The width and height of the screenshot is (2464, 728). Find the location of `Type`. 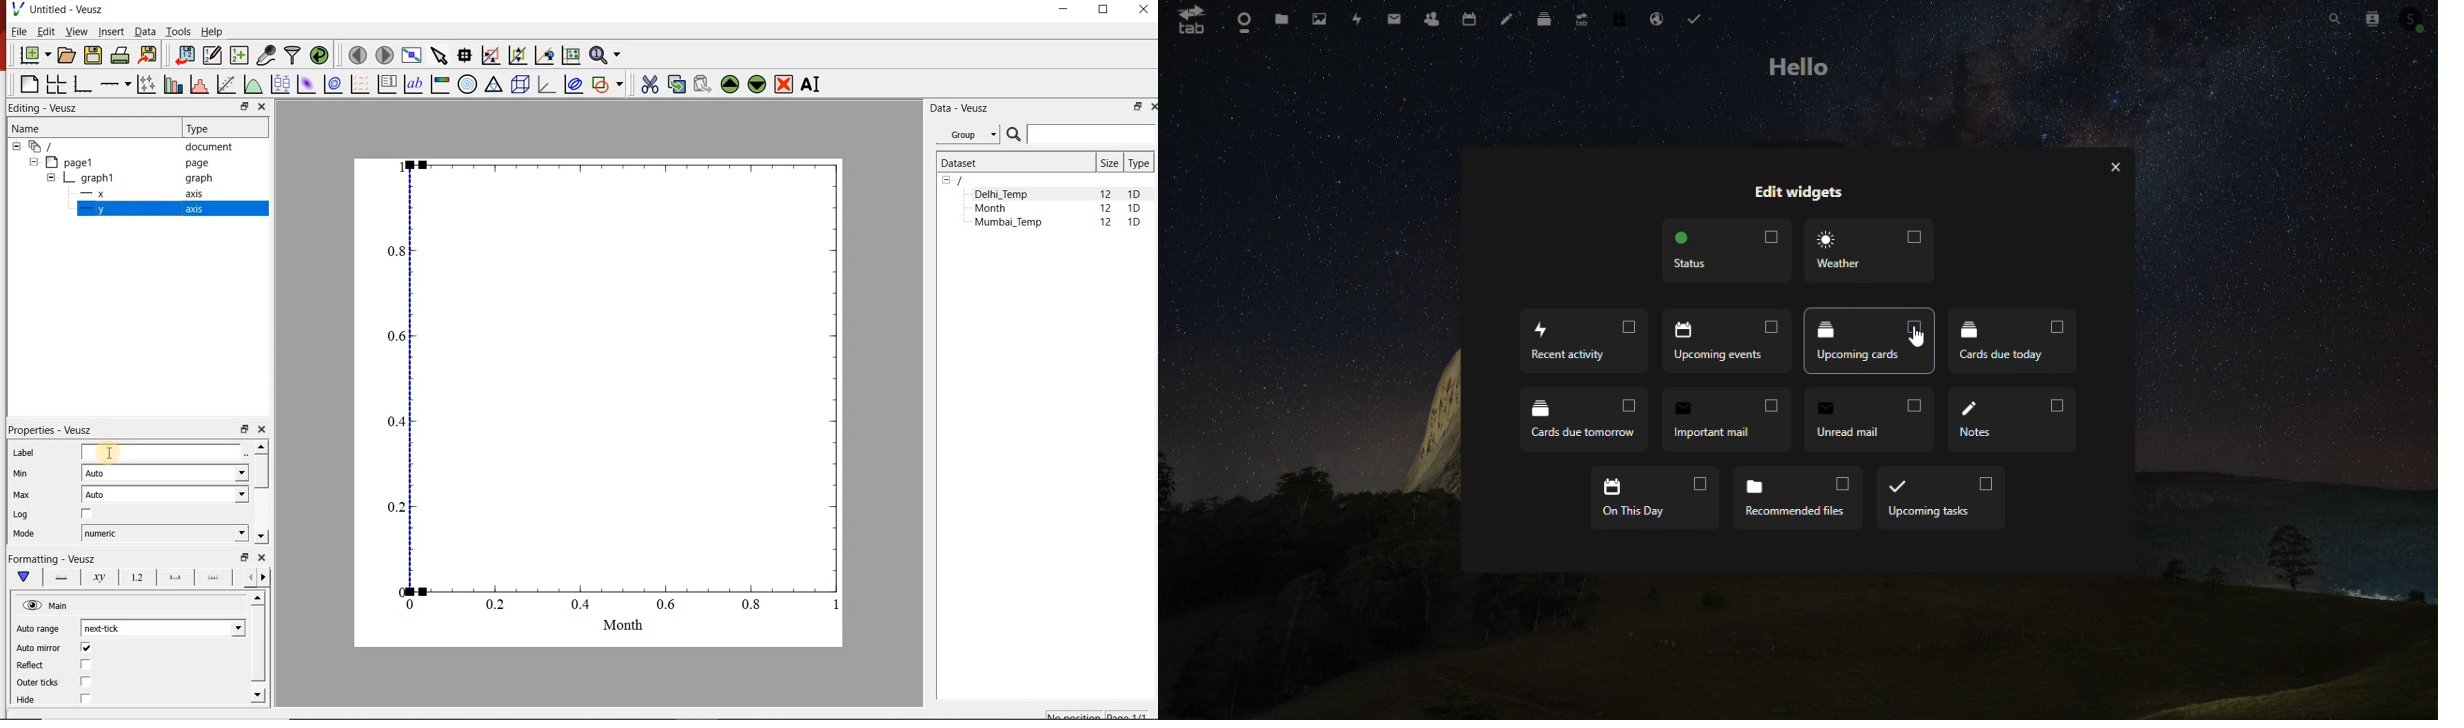

Type is located at coordinates (203, 128).